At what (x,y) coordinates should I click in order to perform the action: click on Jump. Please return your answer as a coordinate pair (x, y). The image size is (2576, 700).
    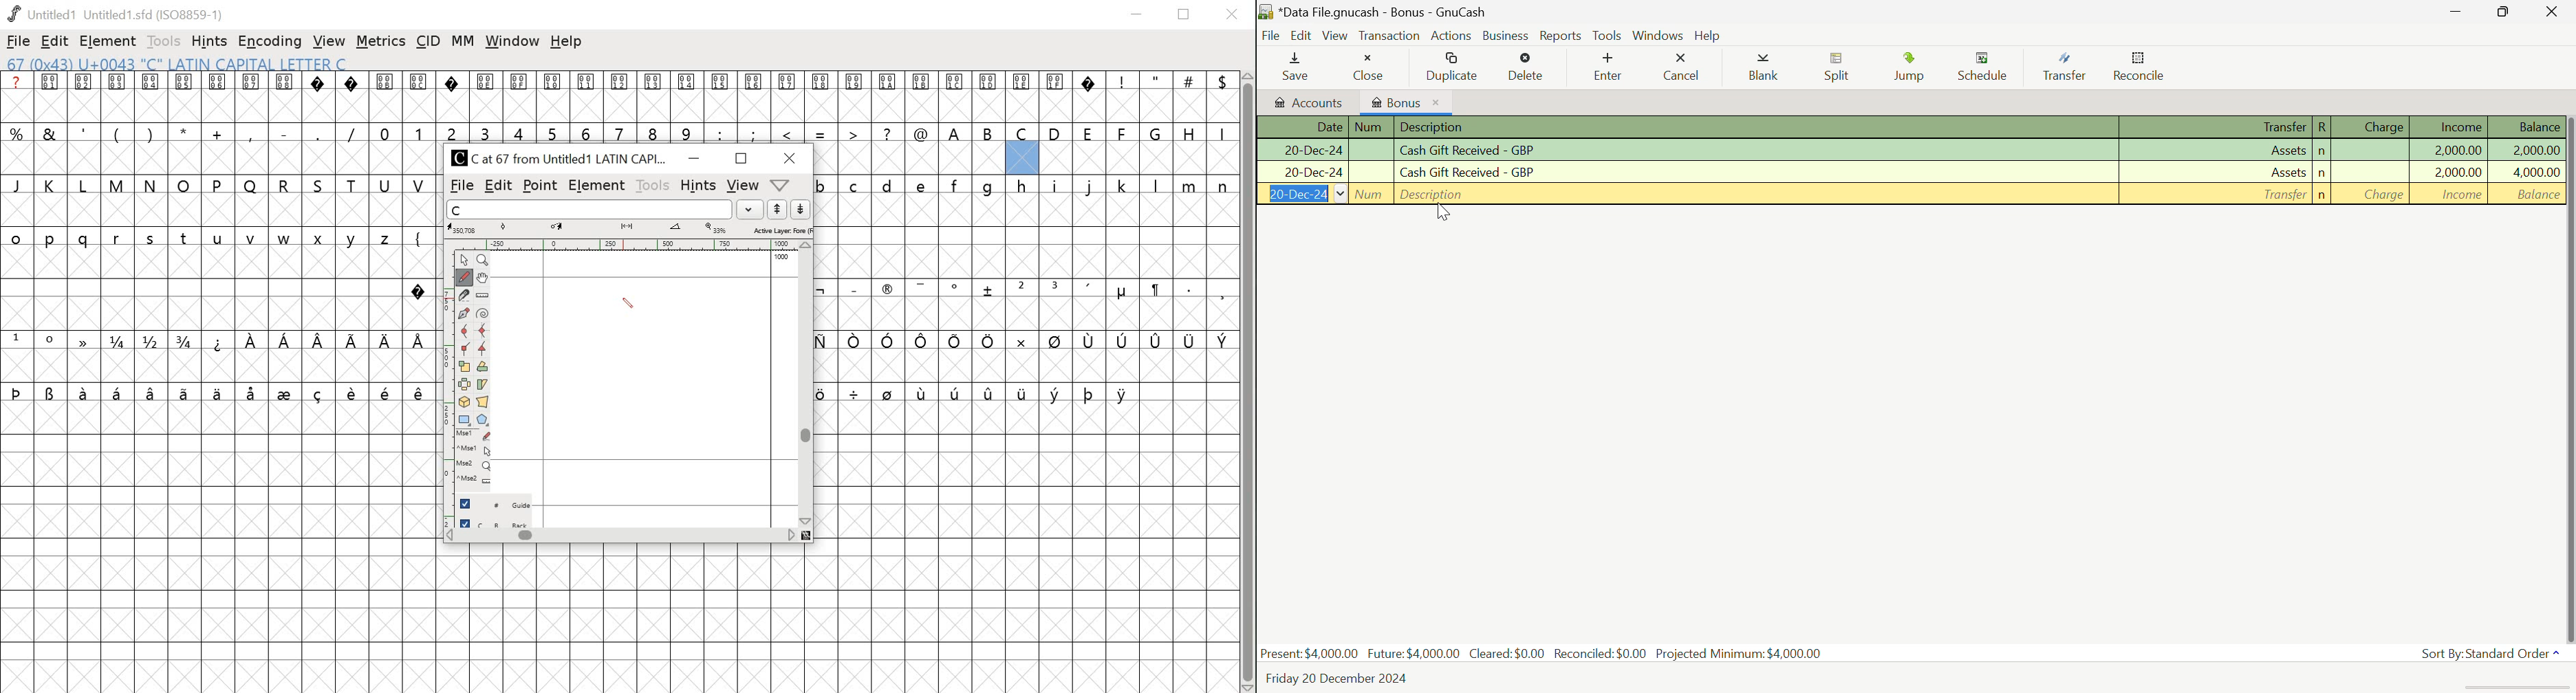
    Looking at the image, I should click on (1914, 67).